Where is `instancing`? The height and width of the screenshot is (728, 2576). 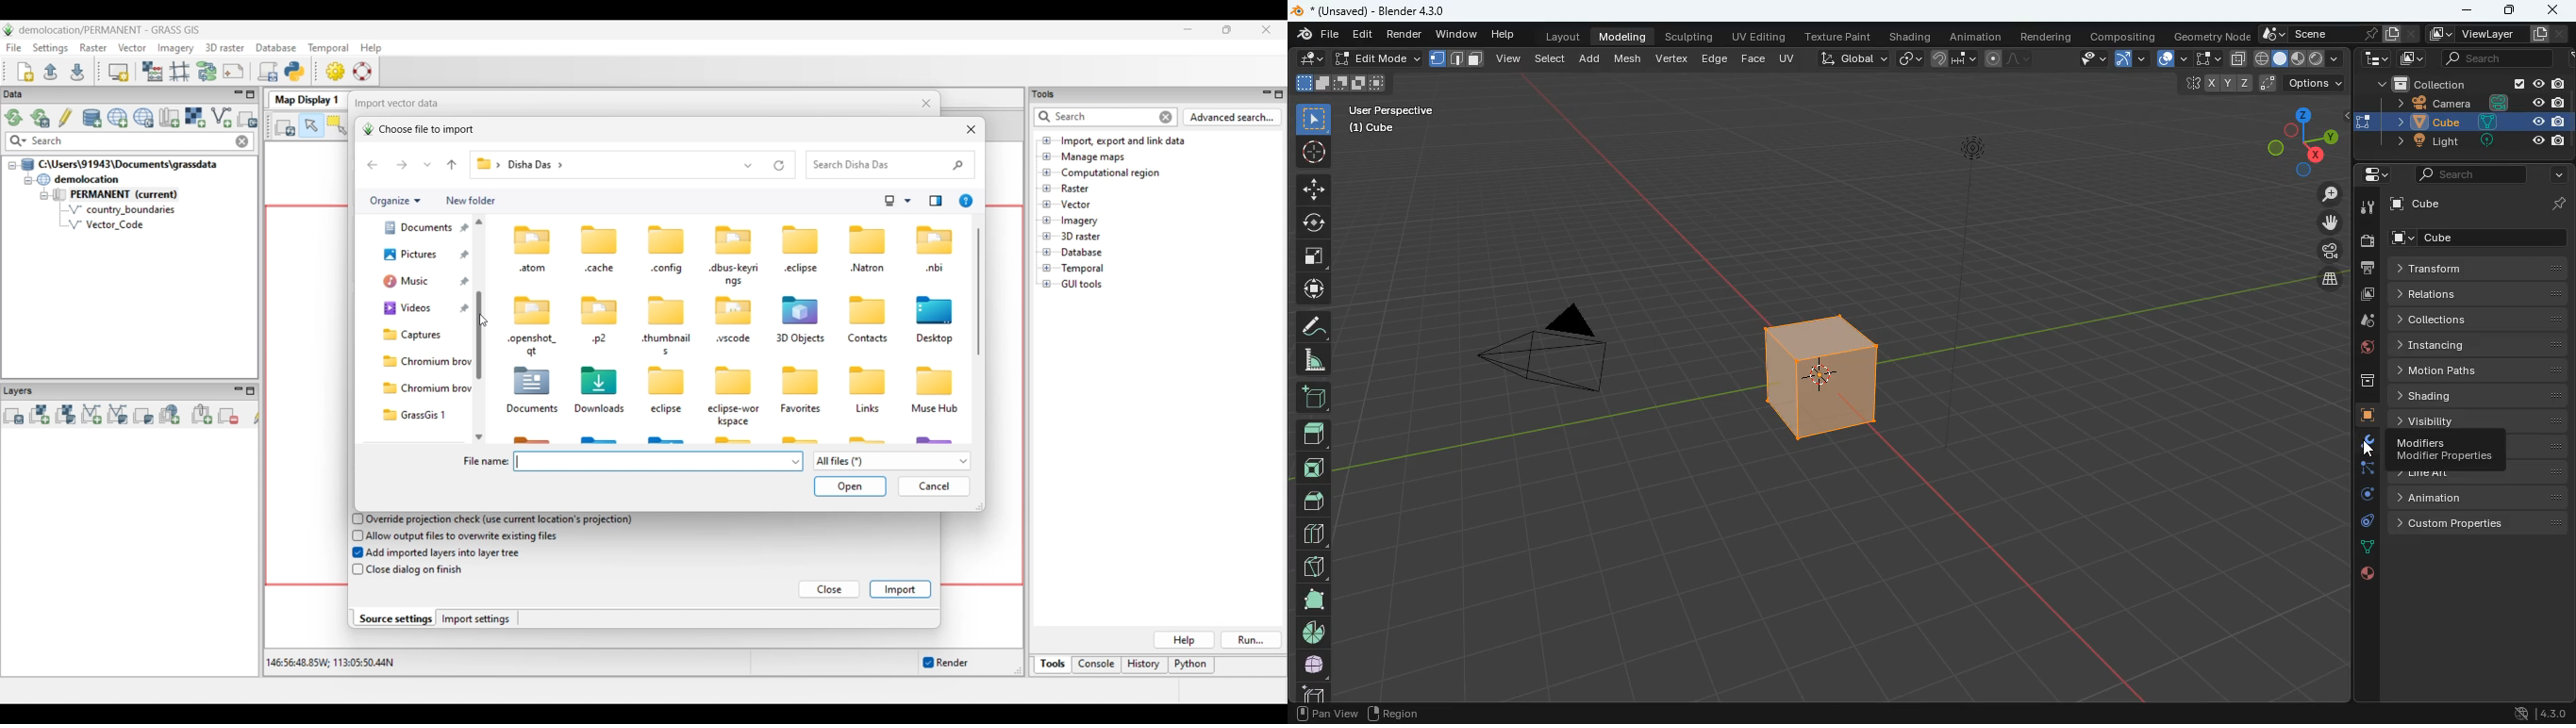
instancing is located at coordinates (2468, 345).